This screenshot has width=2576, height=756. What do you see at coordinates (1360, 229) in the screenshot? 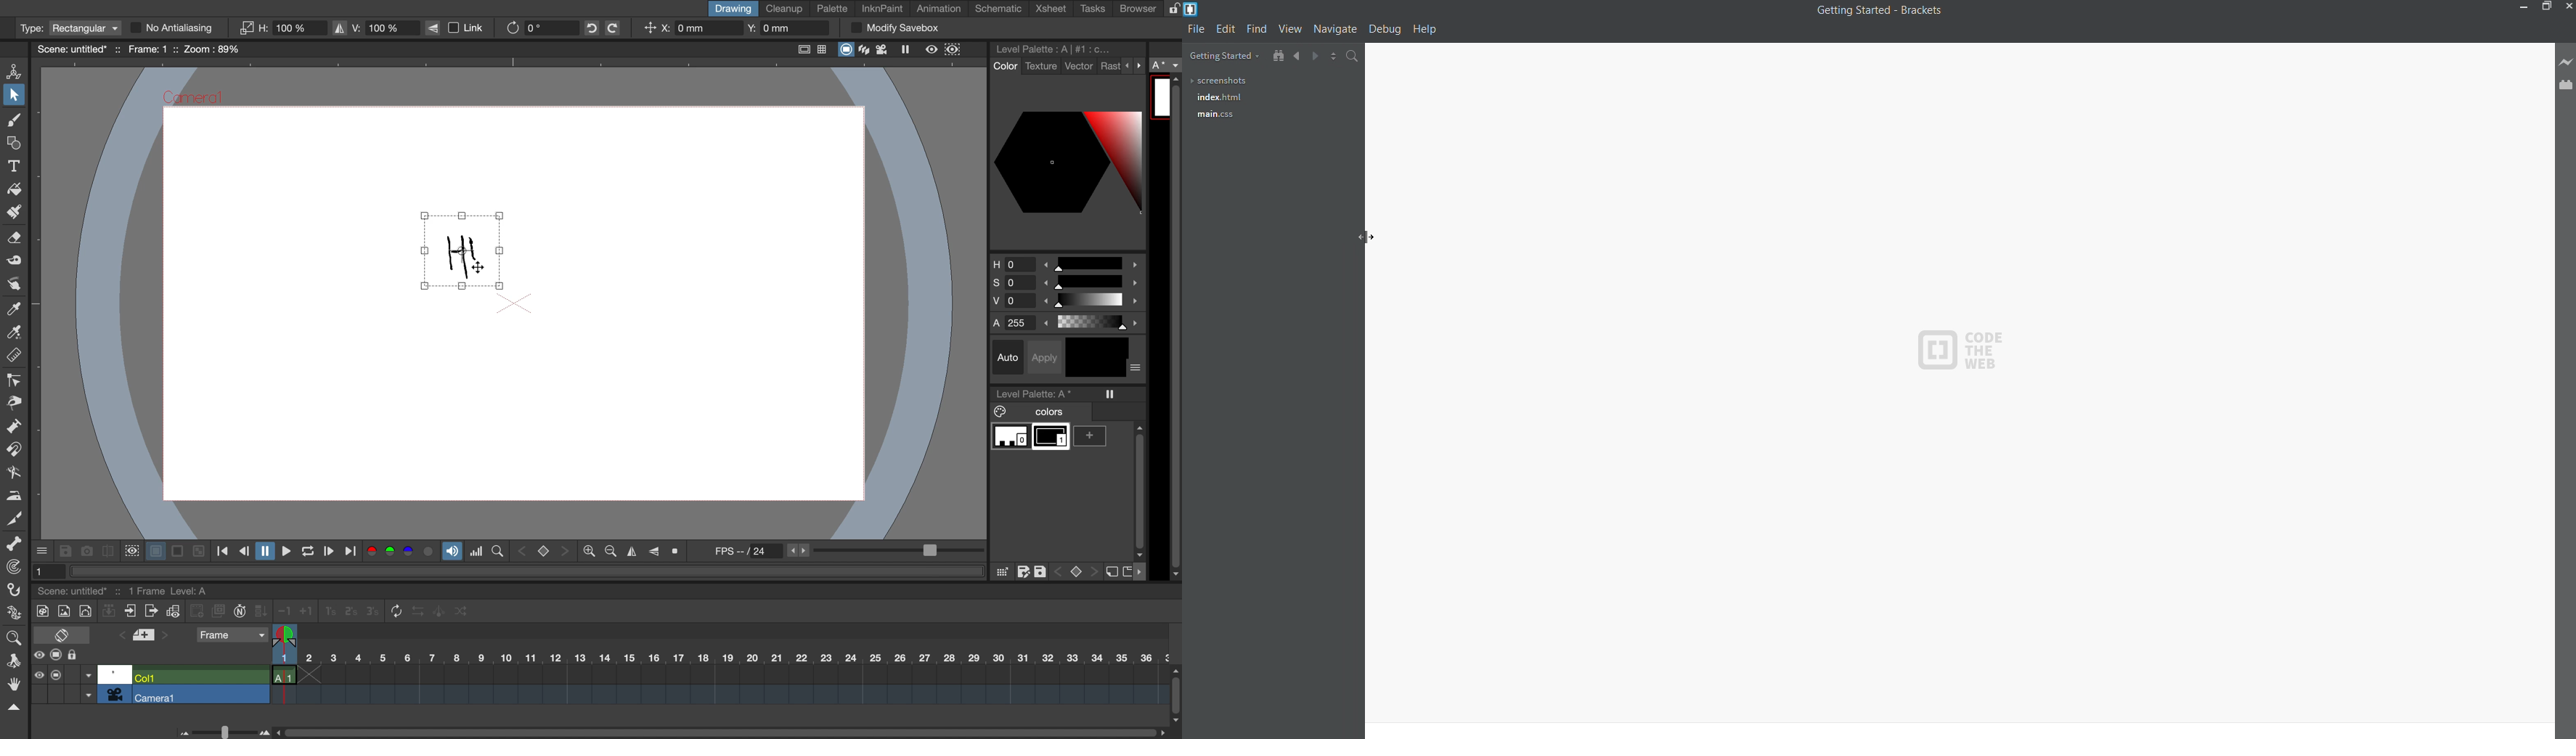
I see `cursor` at bounding box center [1360, 229].